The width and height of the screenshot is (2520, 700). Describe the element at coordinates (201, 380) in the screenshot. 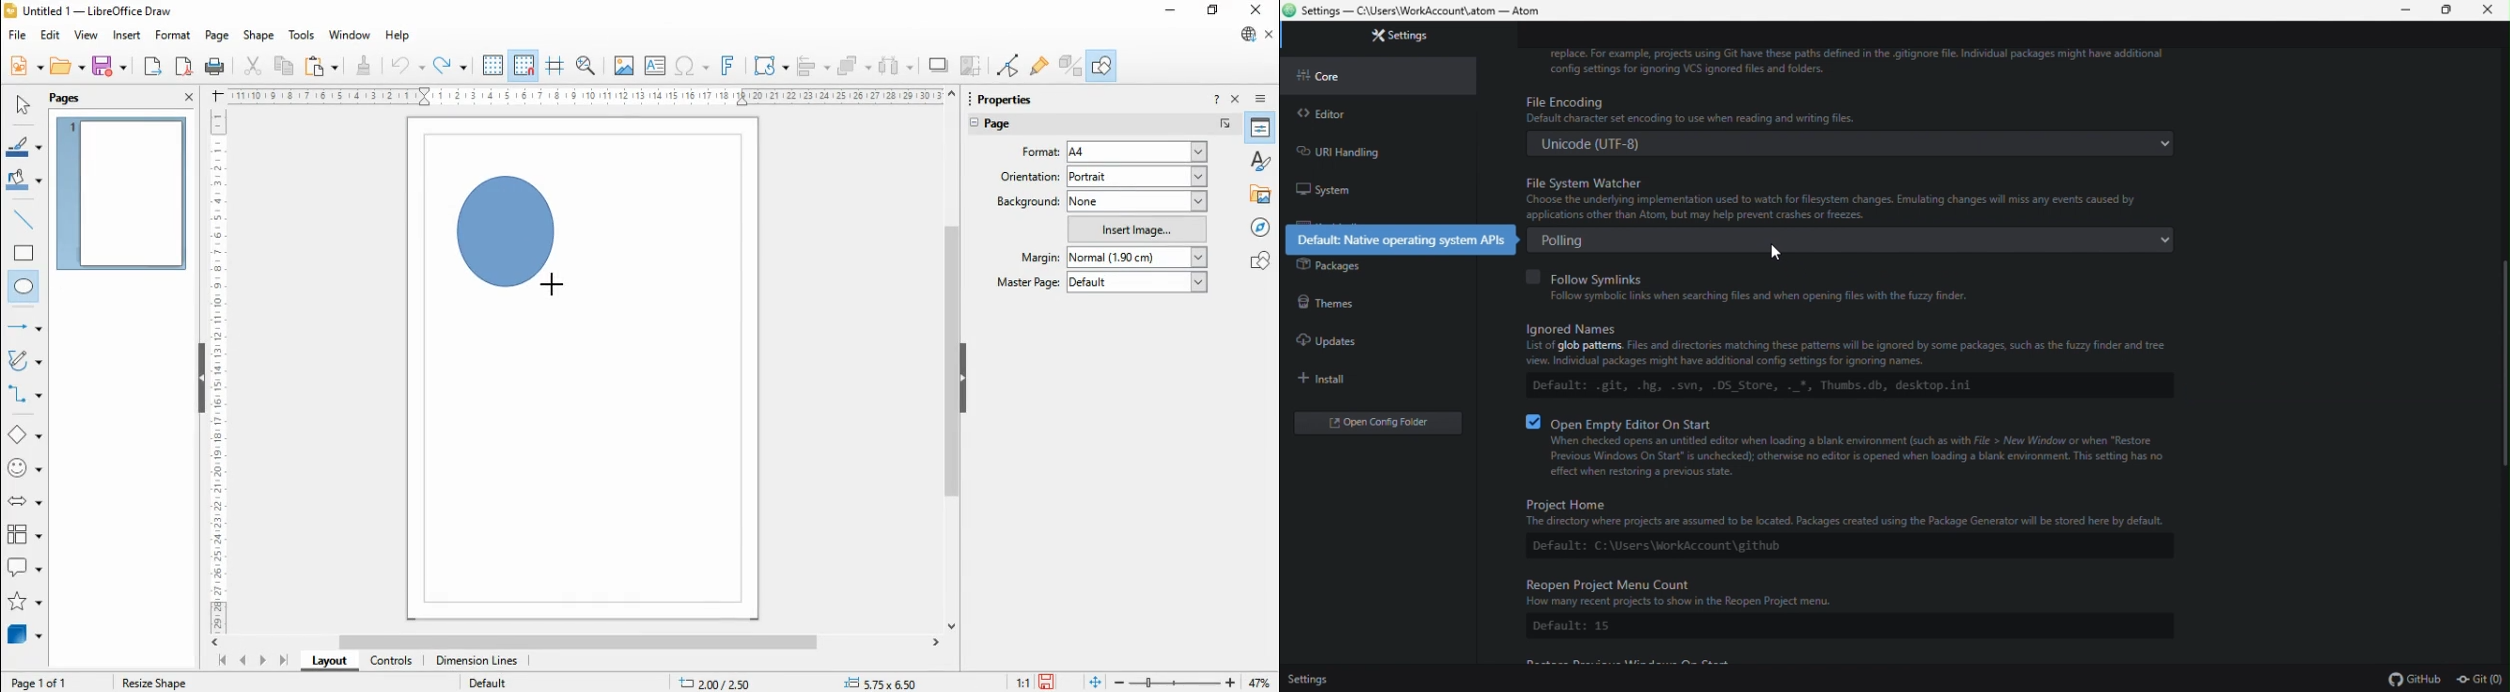

I see `Hide` at that location.